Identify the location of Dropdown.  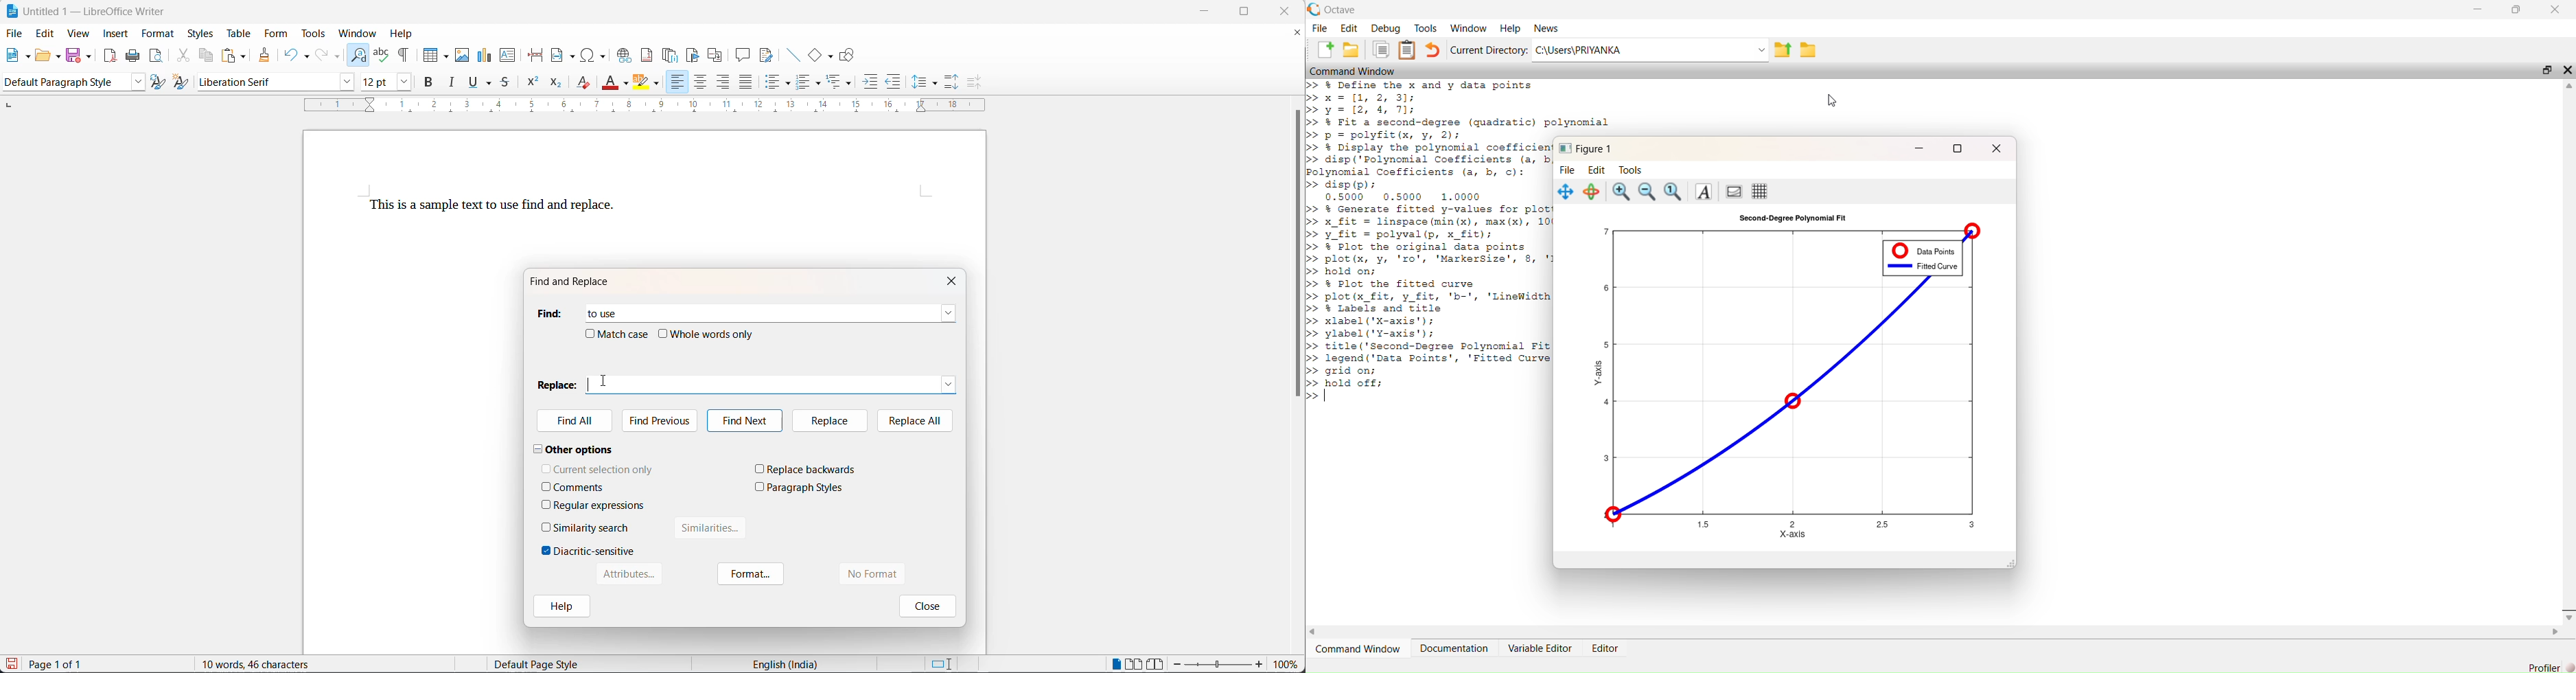
(1762, 50).